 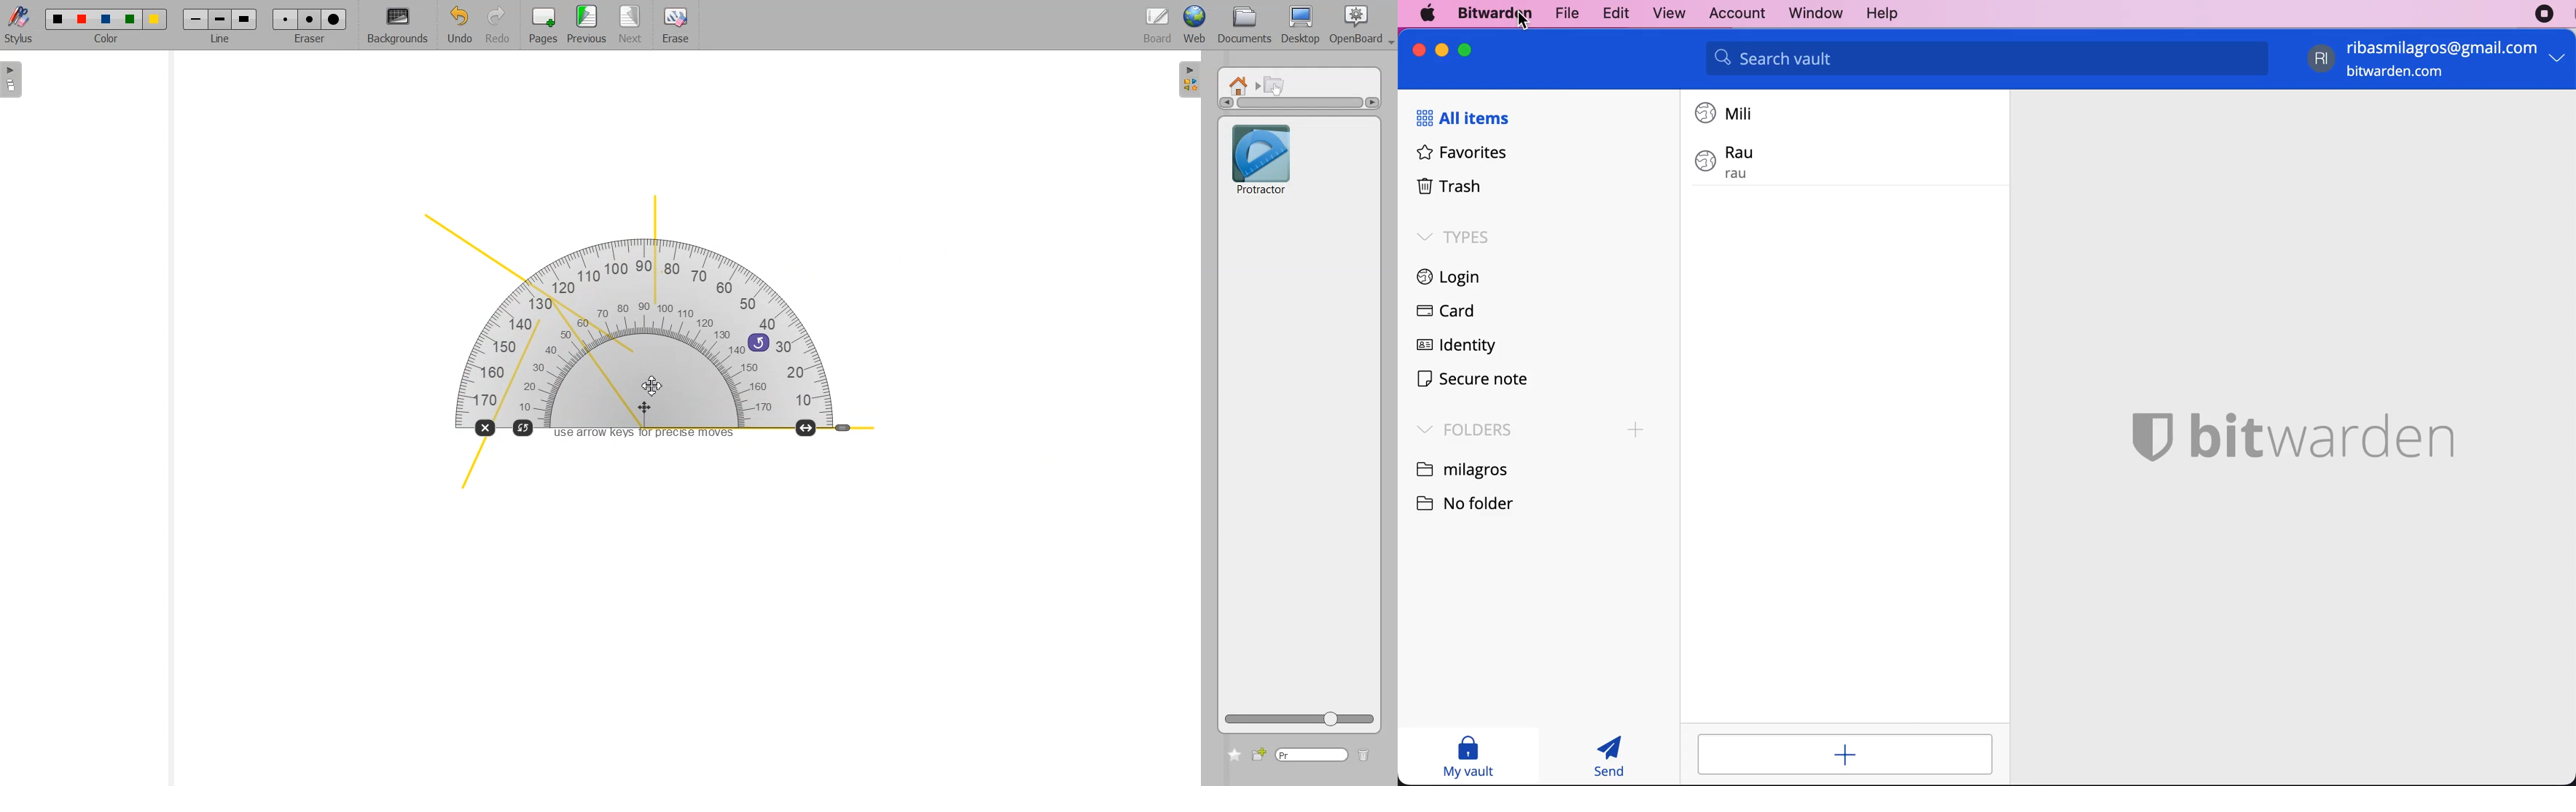 I want to click on all items, so click(x=1468, y=119).